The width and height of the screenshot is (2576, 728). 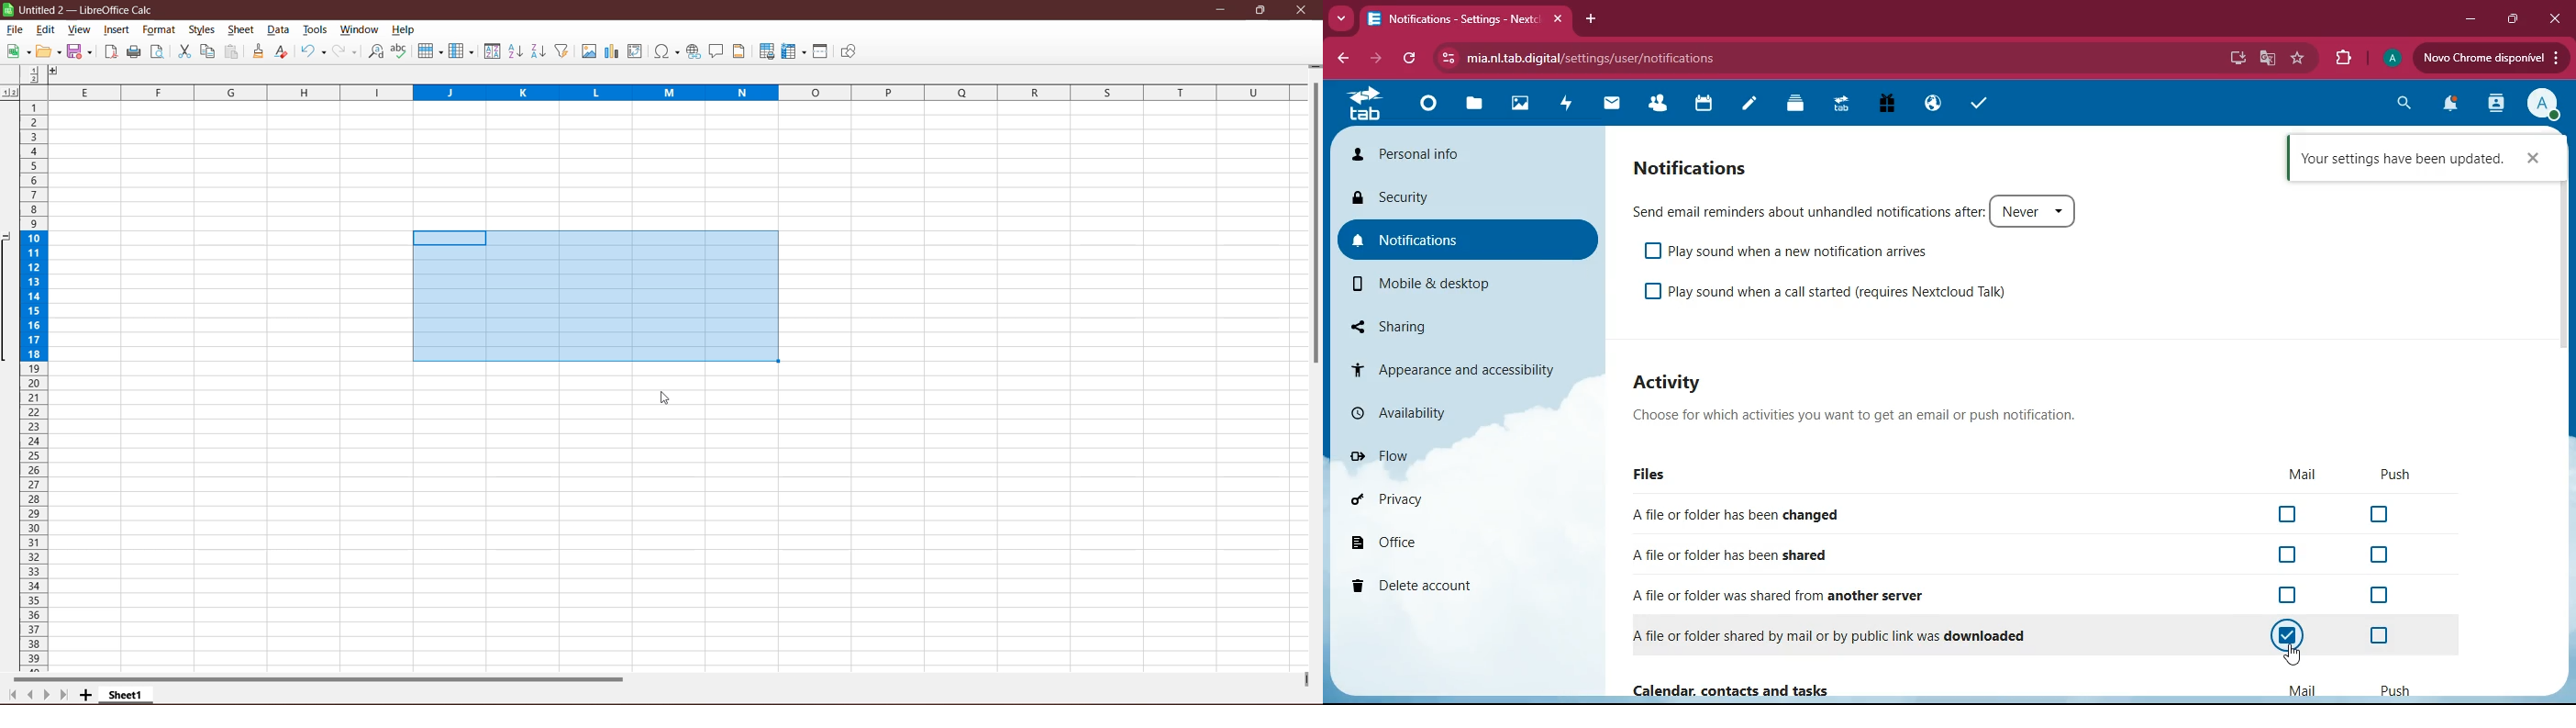 I want to click on back, so click(x=1344, y=61).